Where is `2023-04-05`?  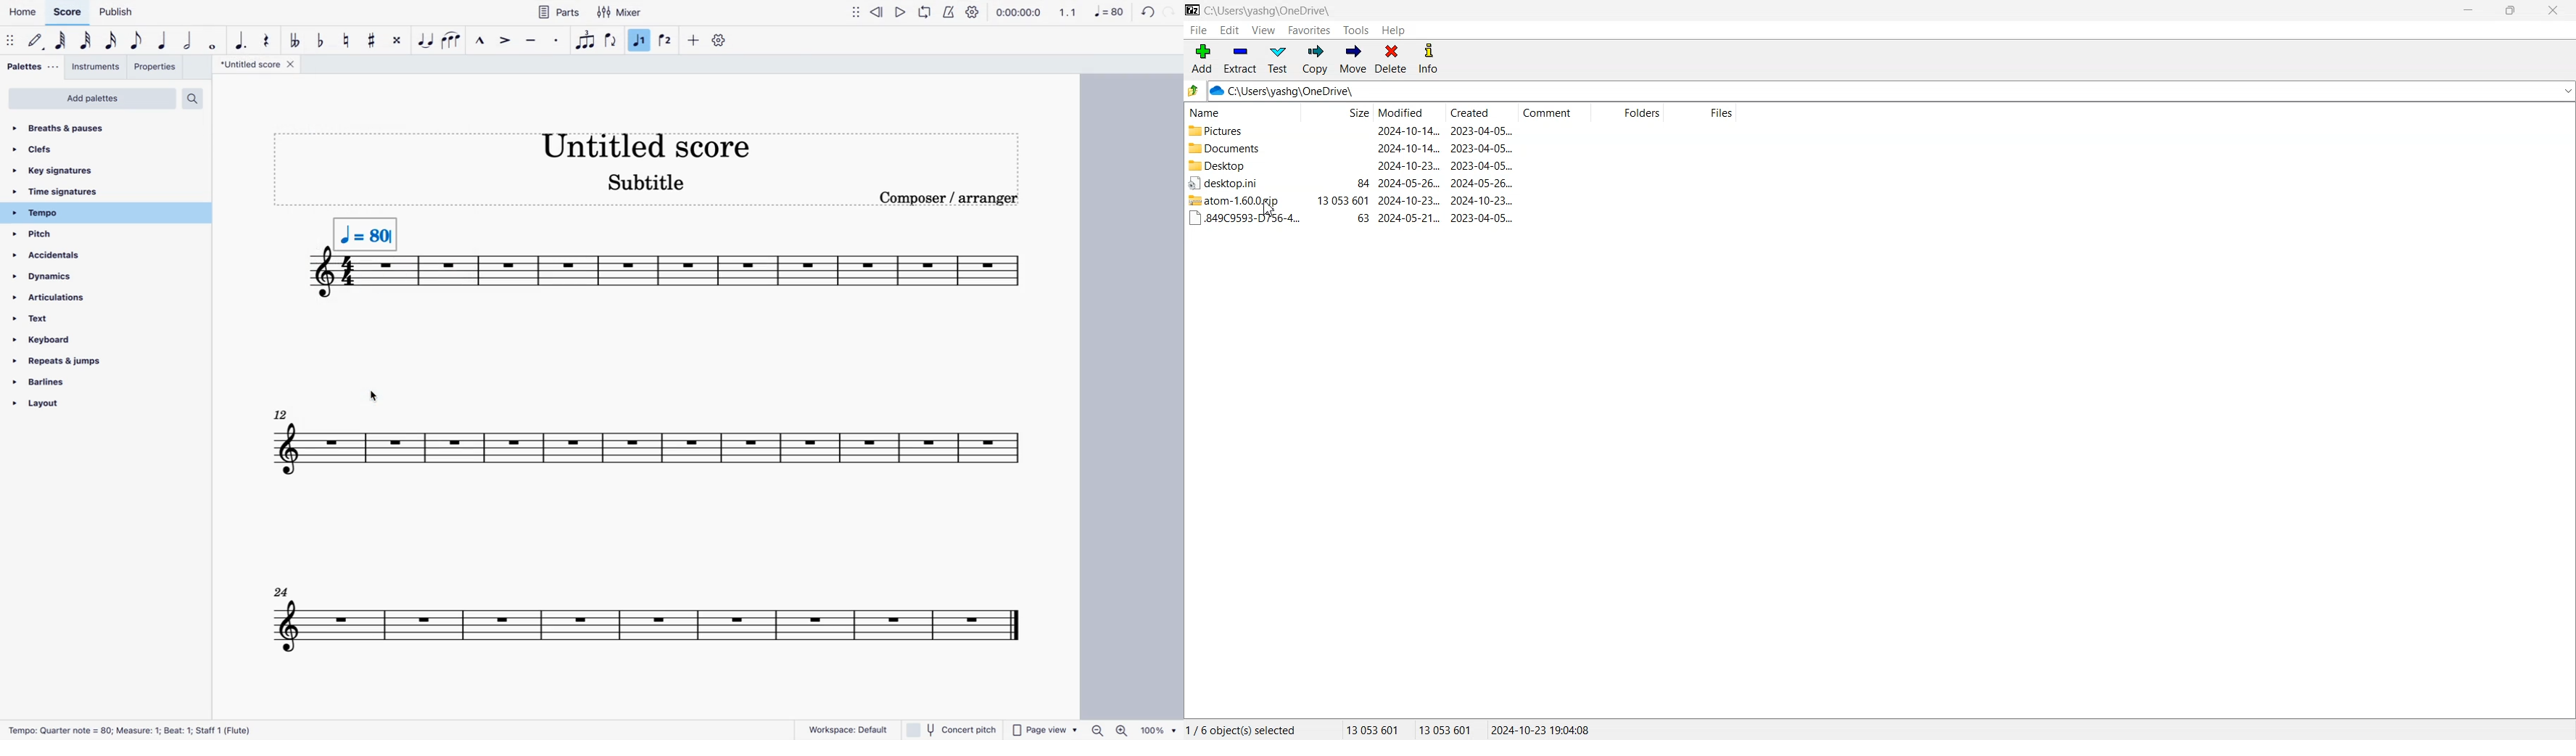
2023-04-05 is located at coordinates (1482, 131).